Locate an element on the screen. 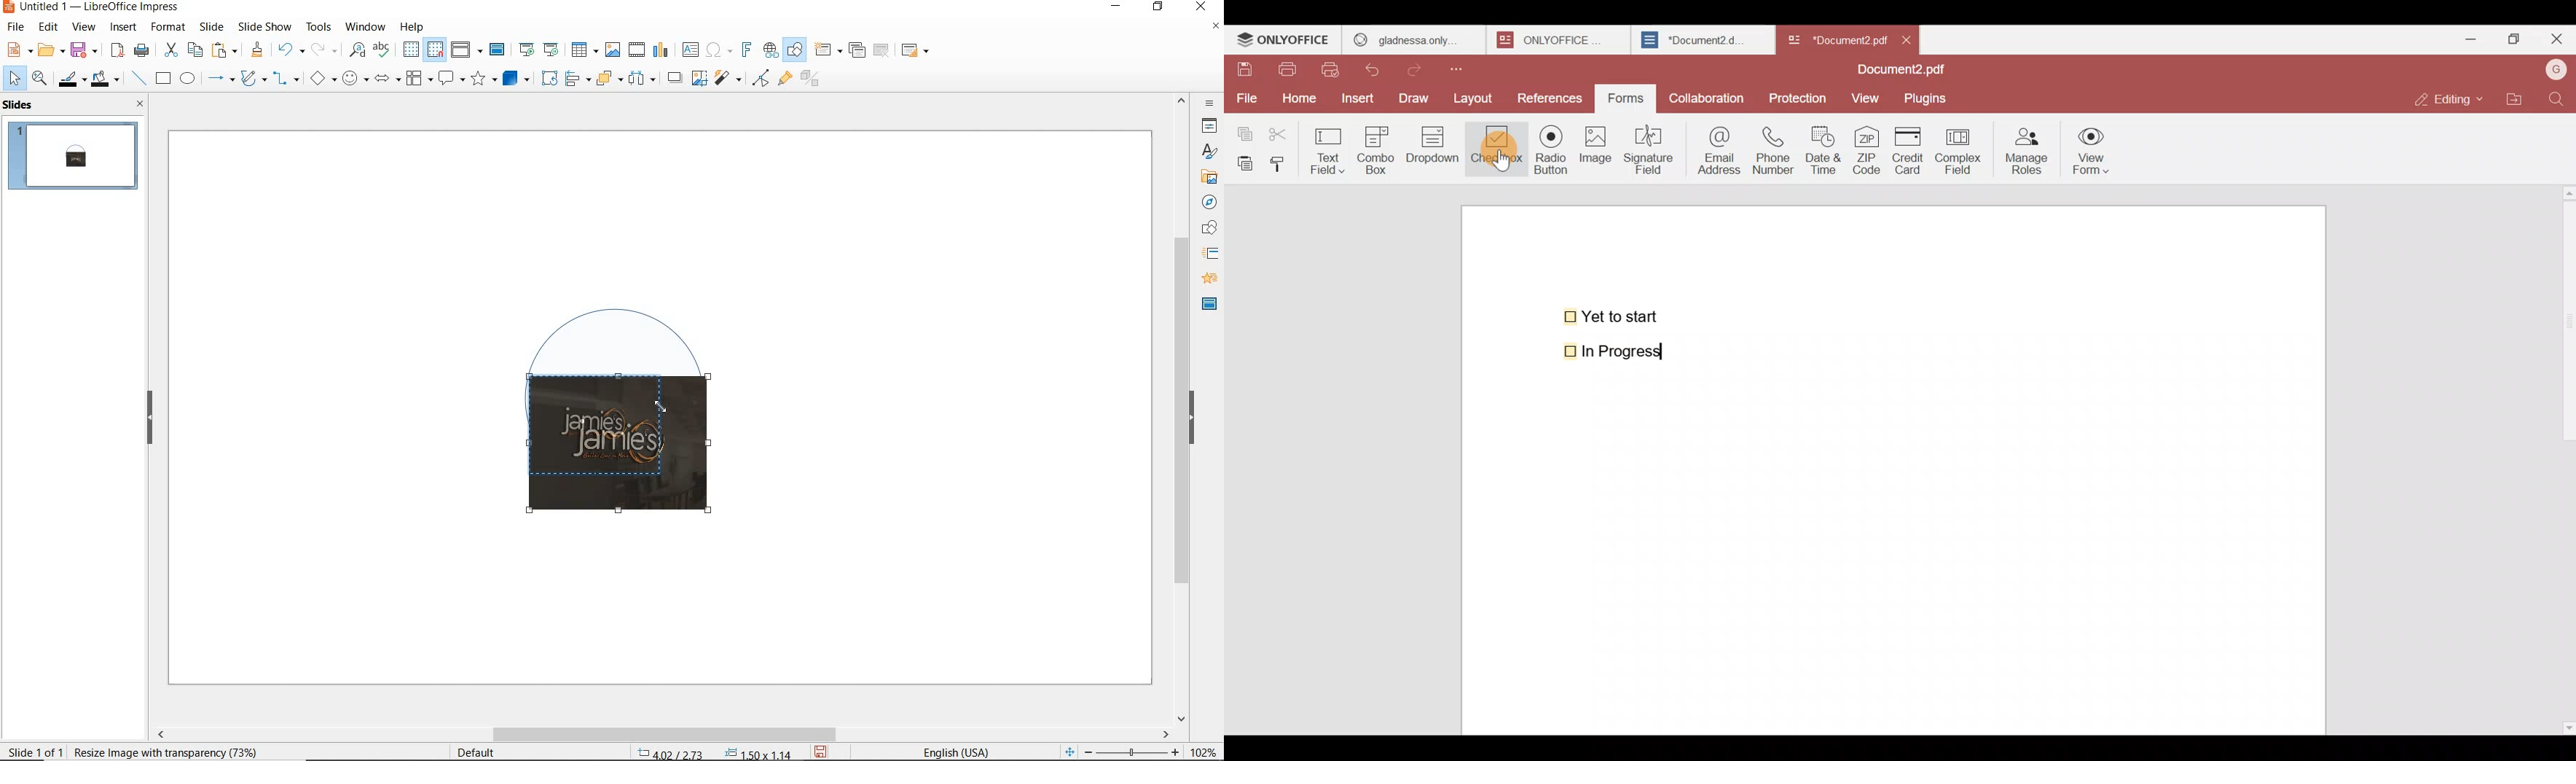 This screenshot has height=784, width=2576. onlyoffice is located at coordinates (1553, 39).